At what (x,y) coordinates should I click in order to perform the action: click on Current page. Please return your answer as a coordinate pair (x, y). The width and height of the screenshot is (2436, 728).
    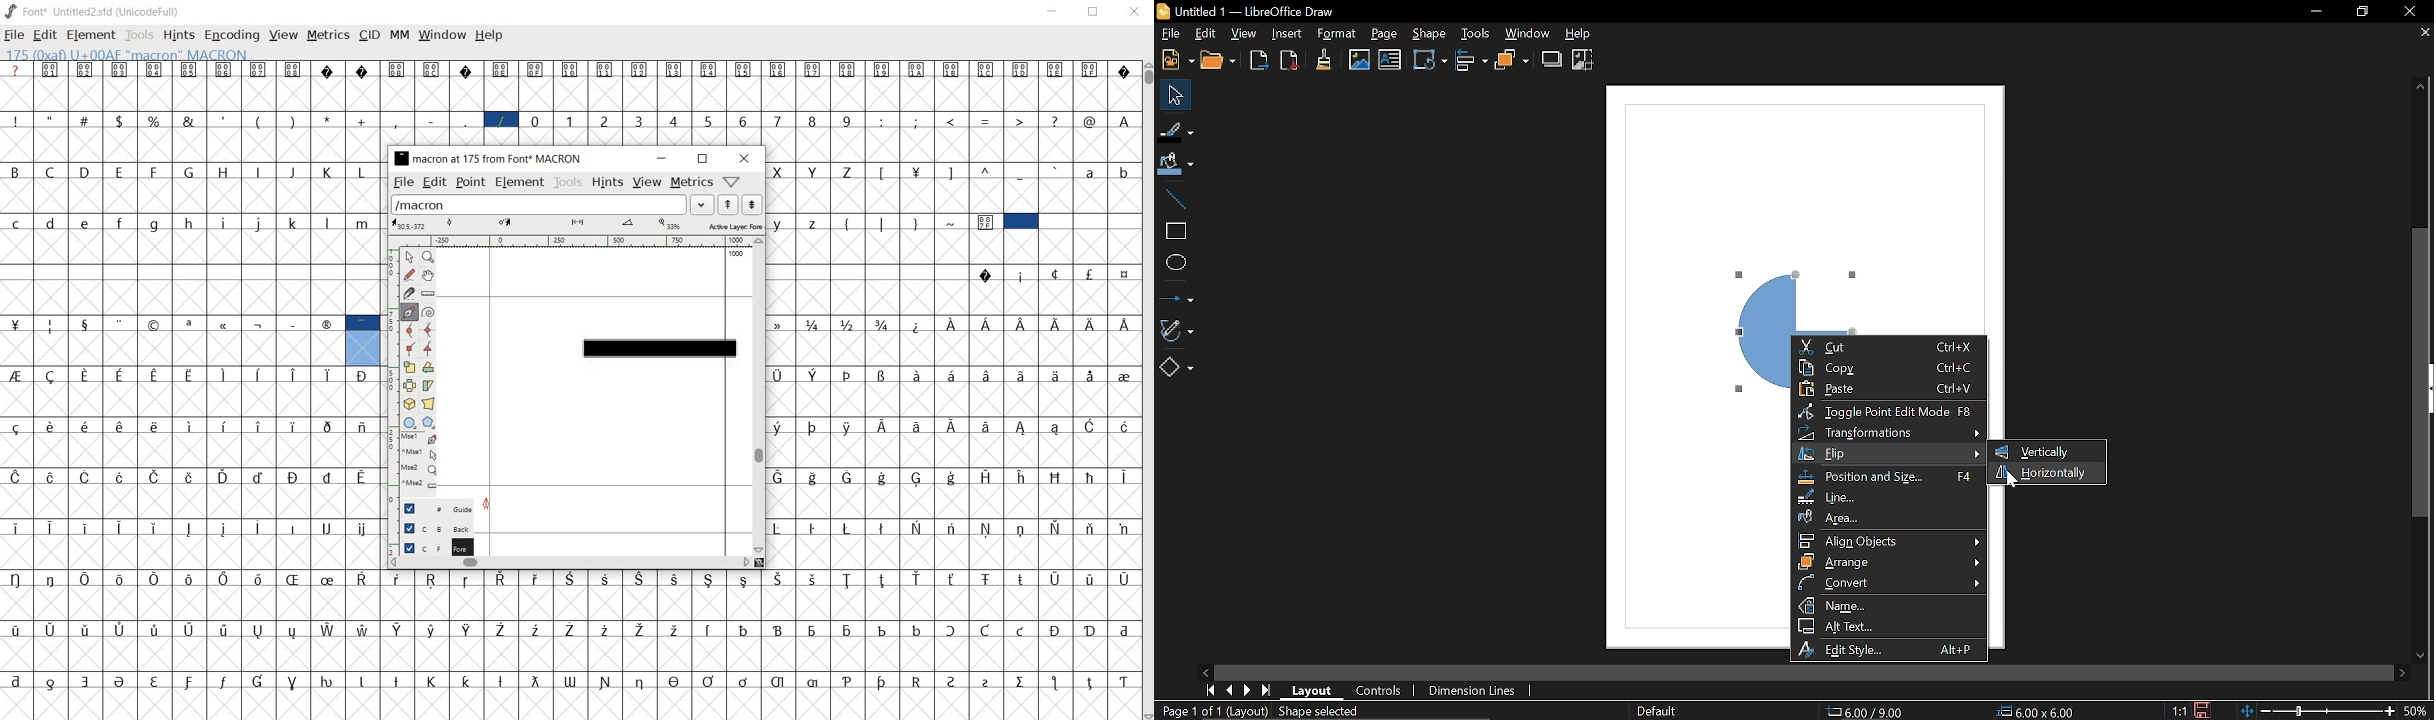
    Looking at the image, I should click on (1212, 710).